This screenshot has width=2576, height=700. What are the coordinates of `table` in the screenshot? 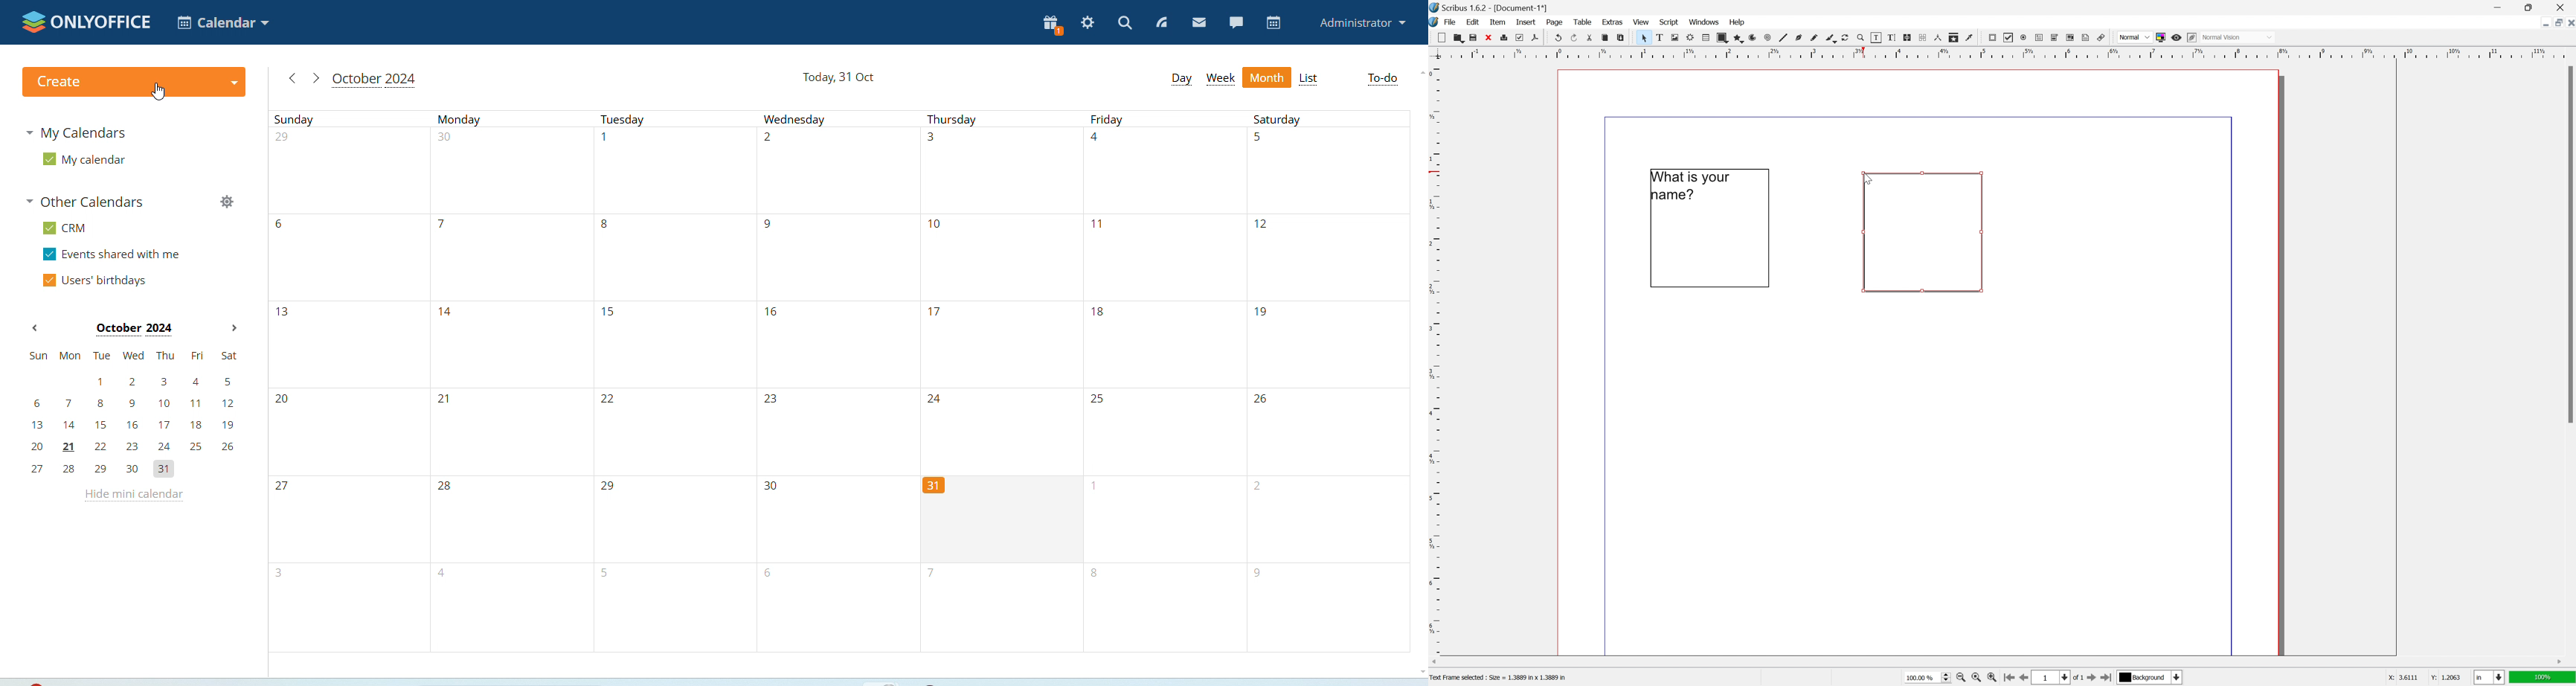 It's located at (1706, 38).